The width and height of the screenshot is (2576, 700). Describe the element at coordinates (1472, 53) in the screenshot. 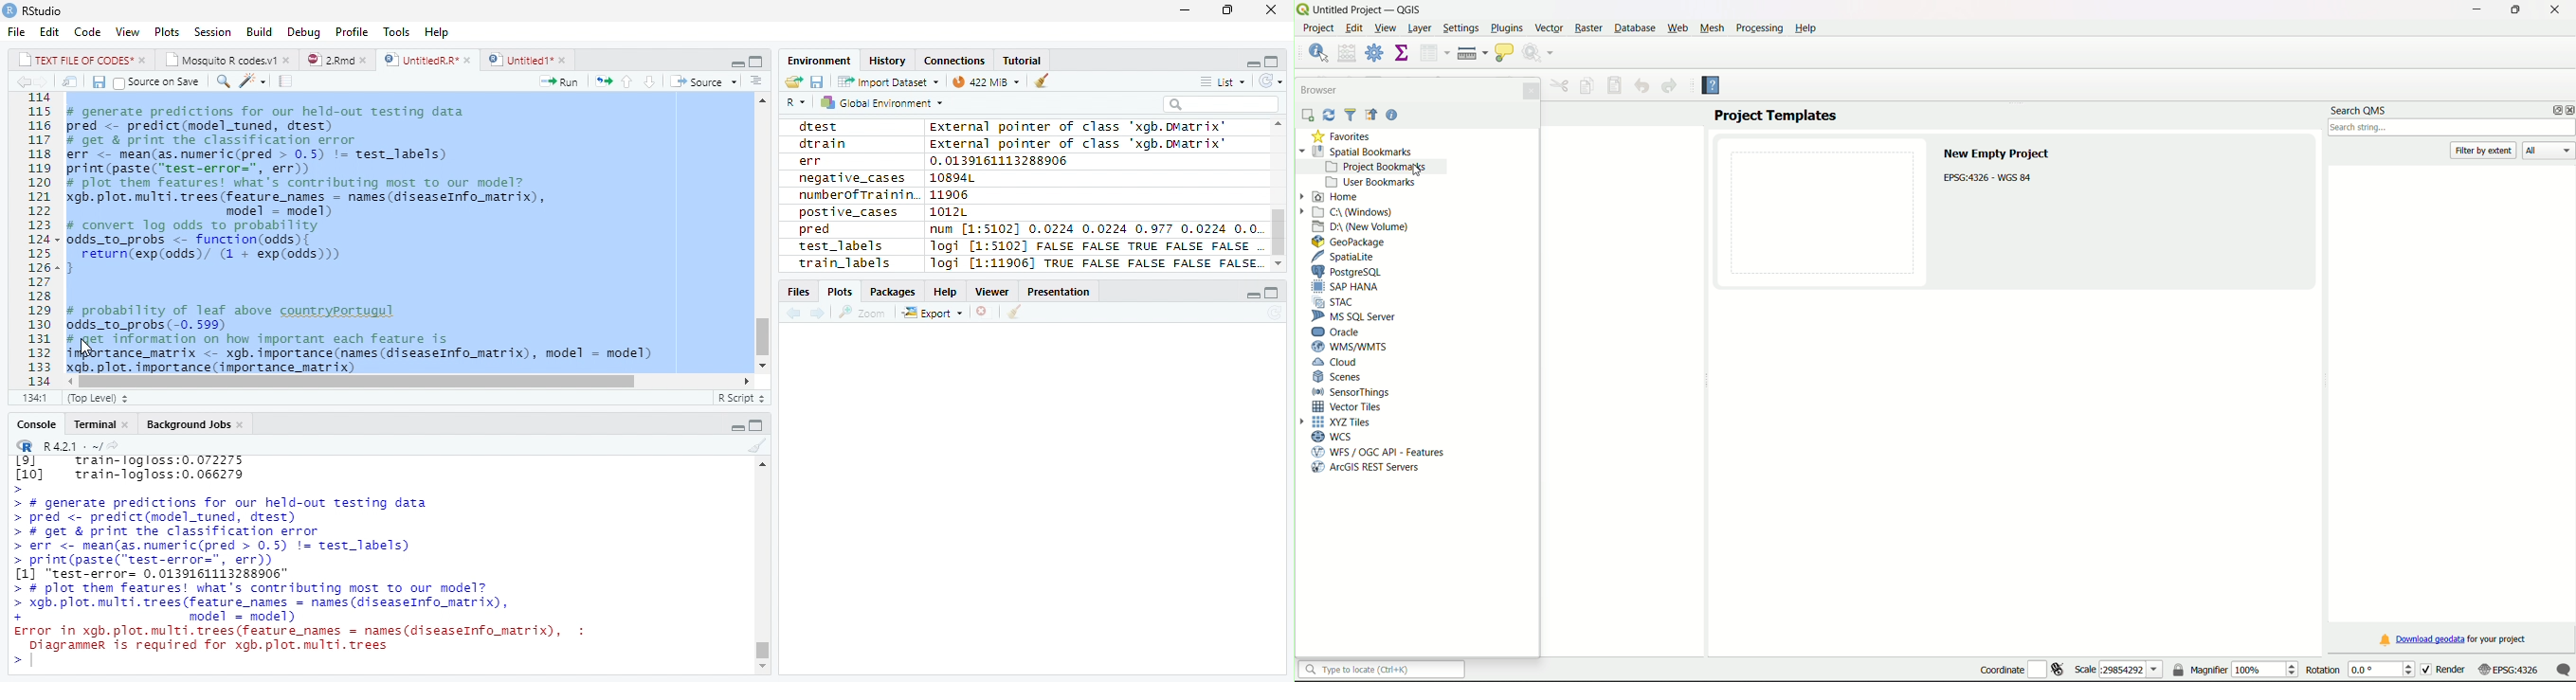

I see `measure line` at that location.